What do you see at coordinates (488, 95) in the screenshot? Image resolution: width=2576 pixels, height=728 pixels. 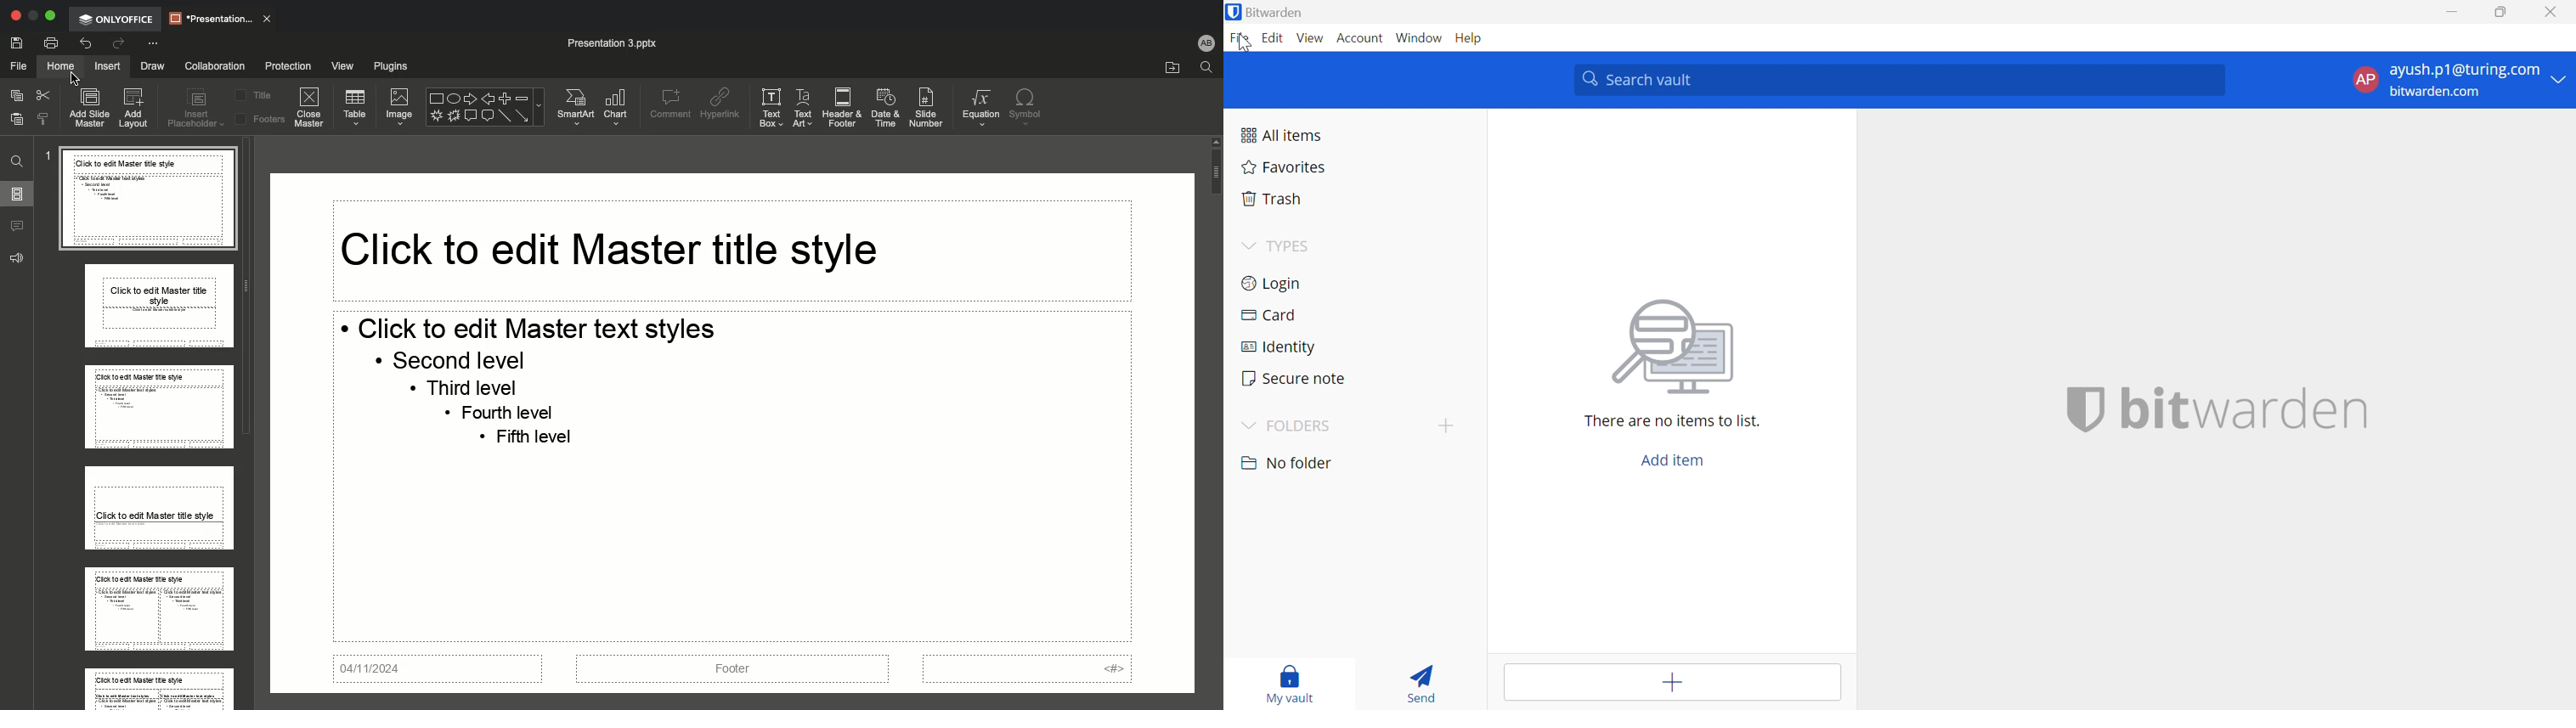 I see `Left arrow` at bounding box center [488, 95].